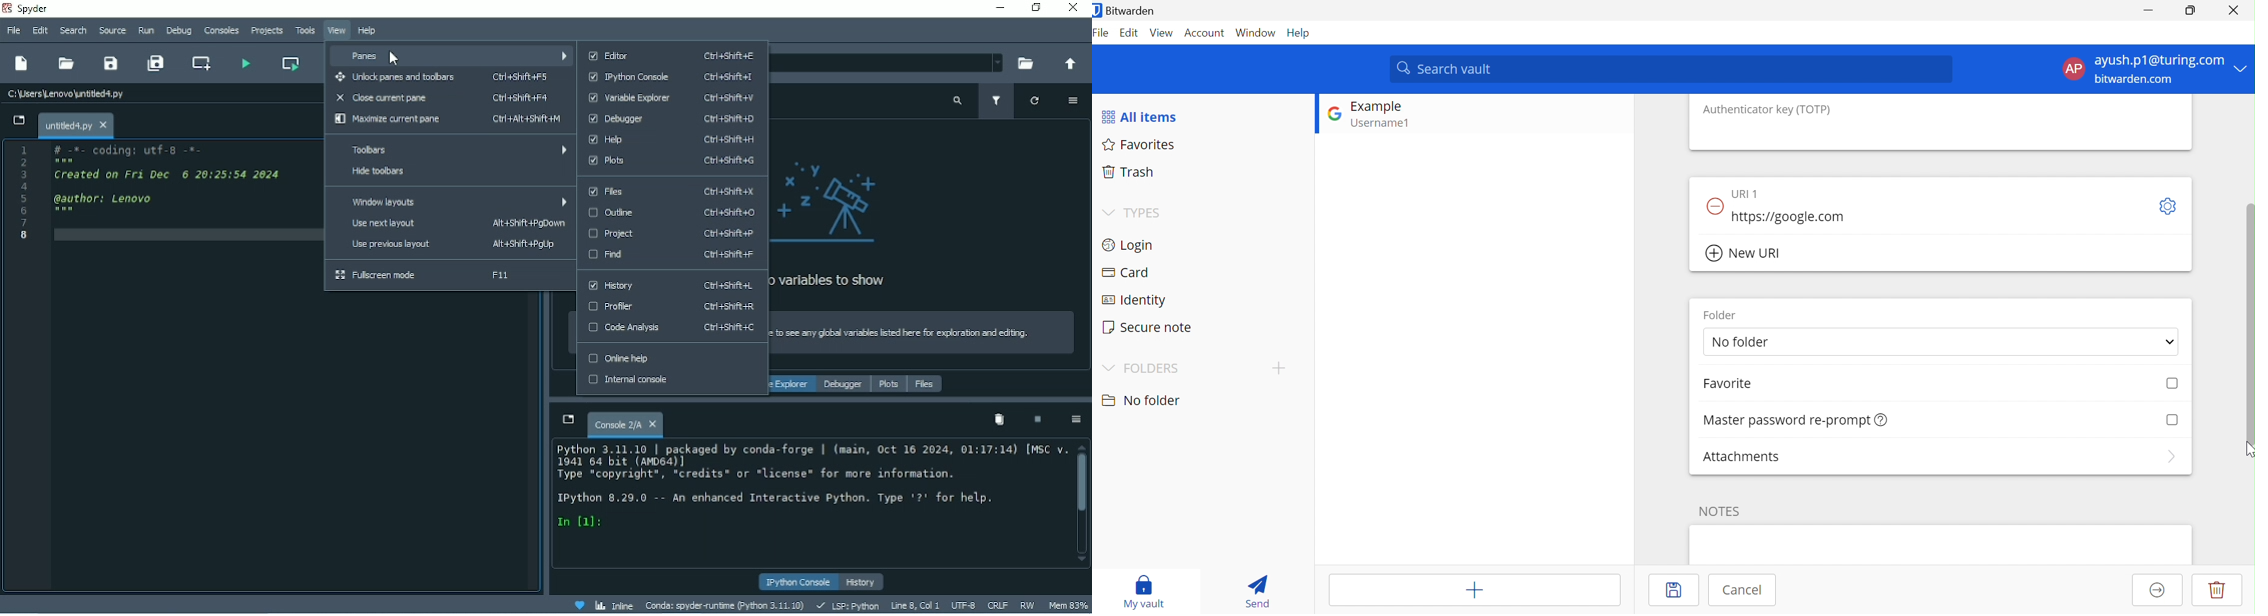 The image size is (2268, 616). What do you see at coordinates (672, 307) in the screenshot?
I see `Profiler` at bounding box center [672, 307].